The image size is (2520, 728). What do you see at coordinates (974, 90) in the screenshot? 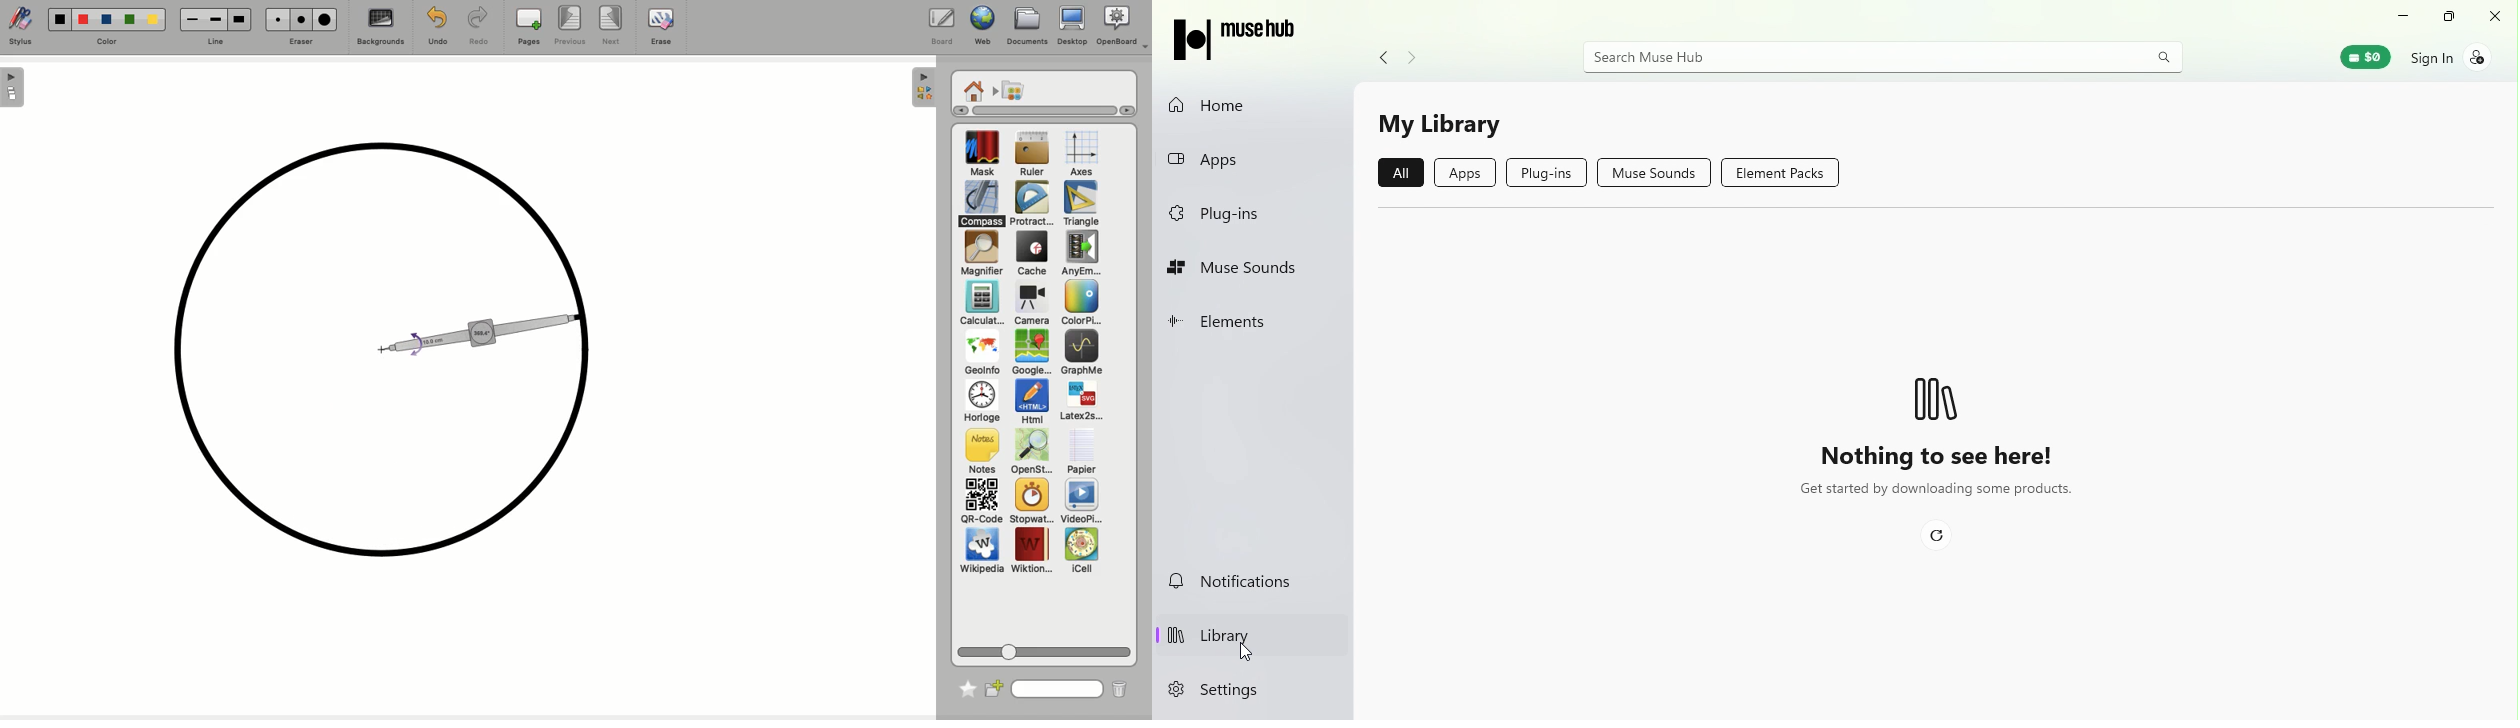
I see `Home` at bounding box center [974, 90].